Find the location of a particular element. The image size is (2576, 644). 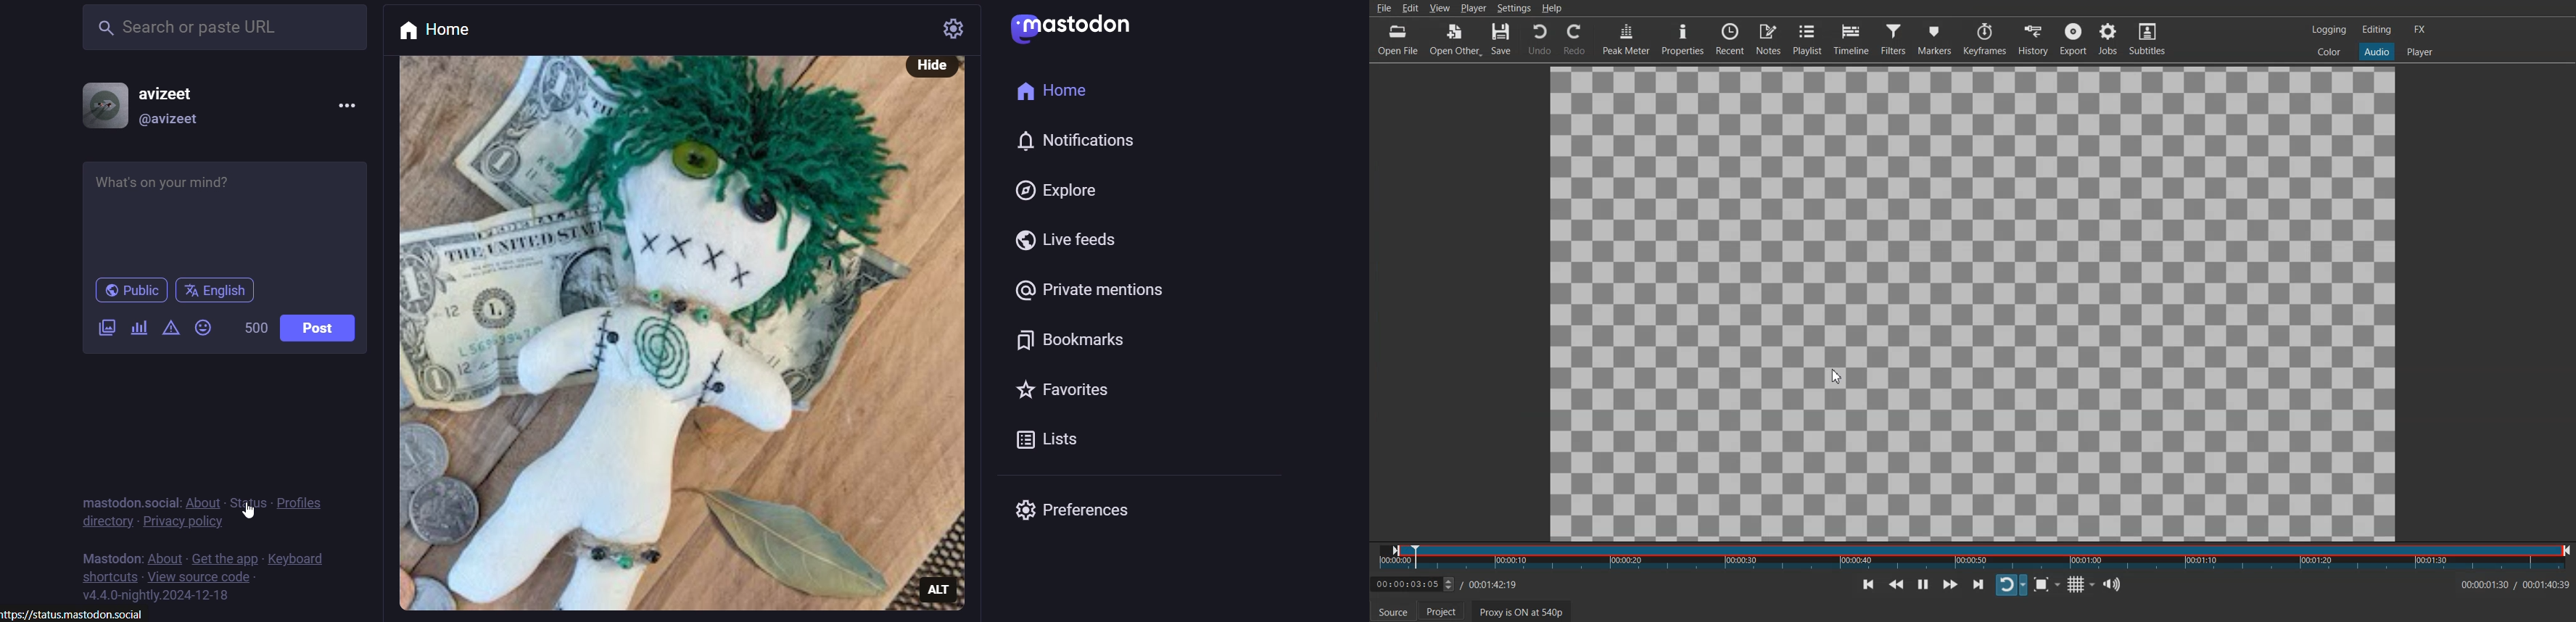

Toggle play or paue is located at coordinates (1922, 584).